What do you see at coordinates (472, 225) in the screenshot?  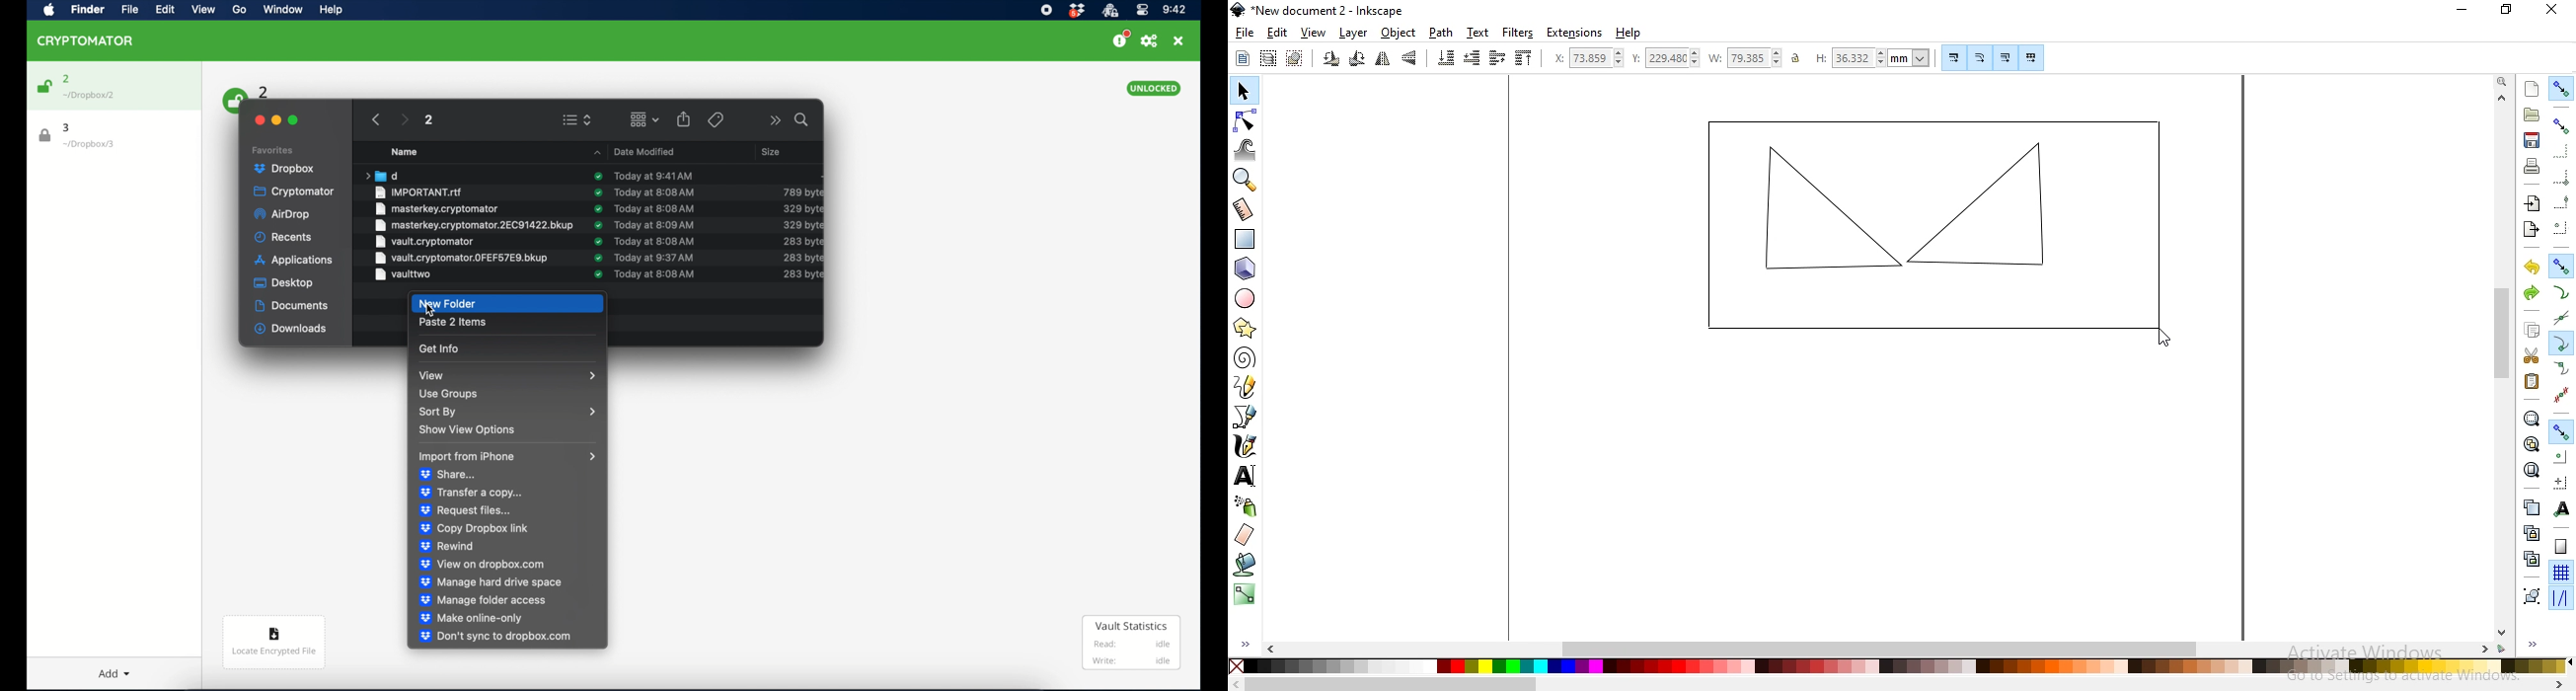 I see `masterkey` at bounding box center [472, 225].